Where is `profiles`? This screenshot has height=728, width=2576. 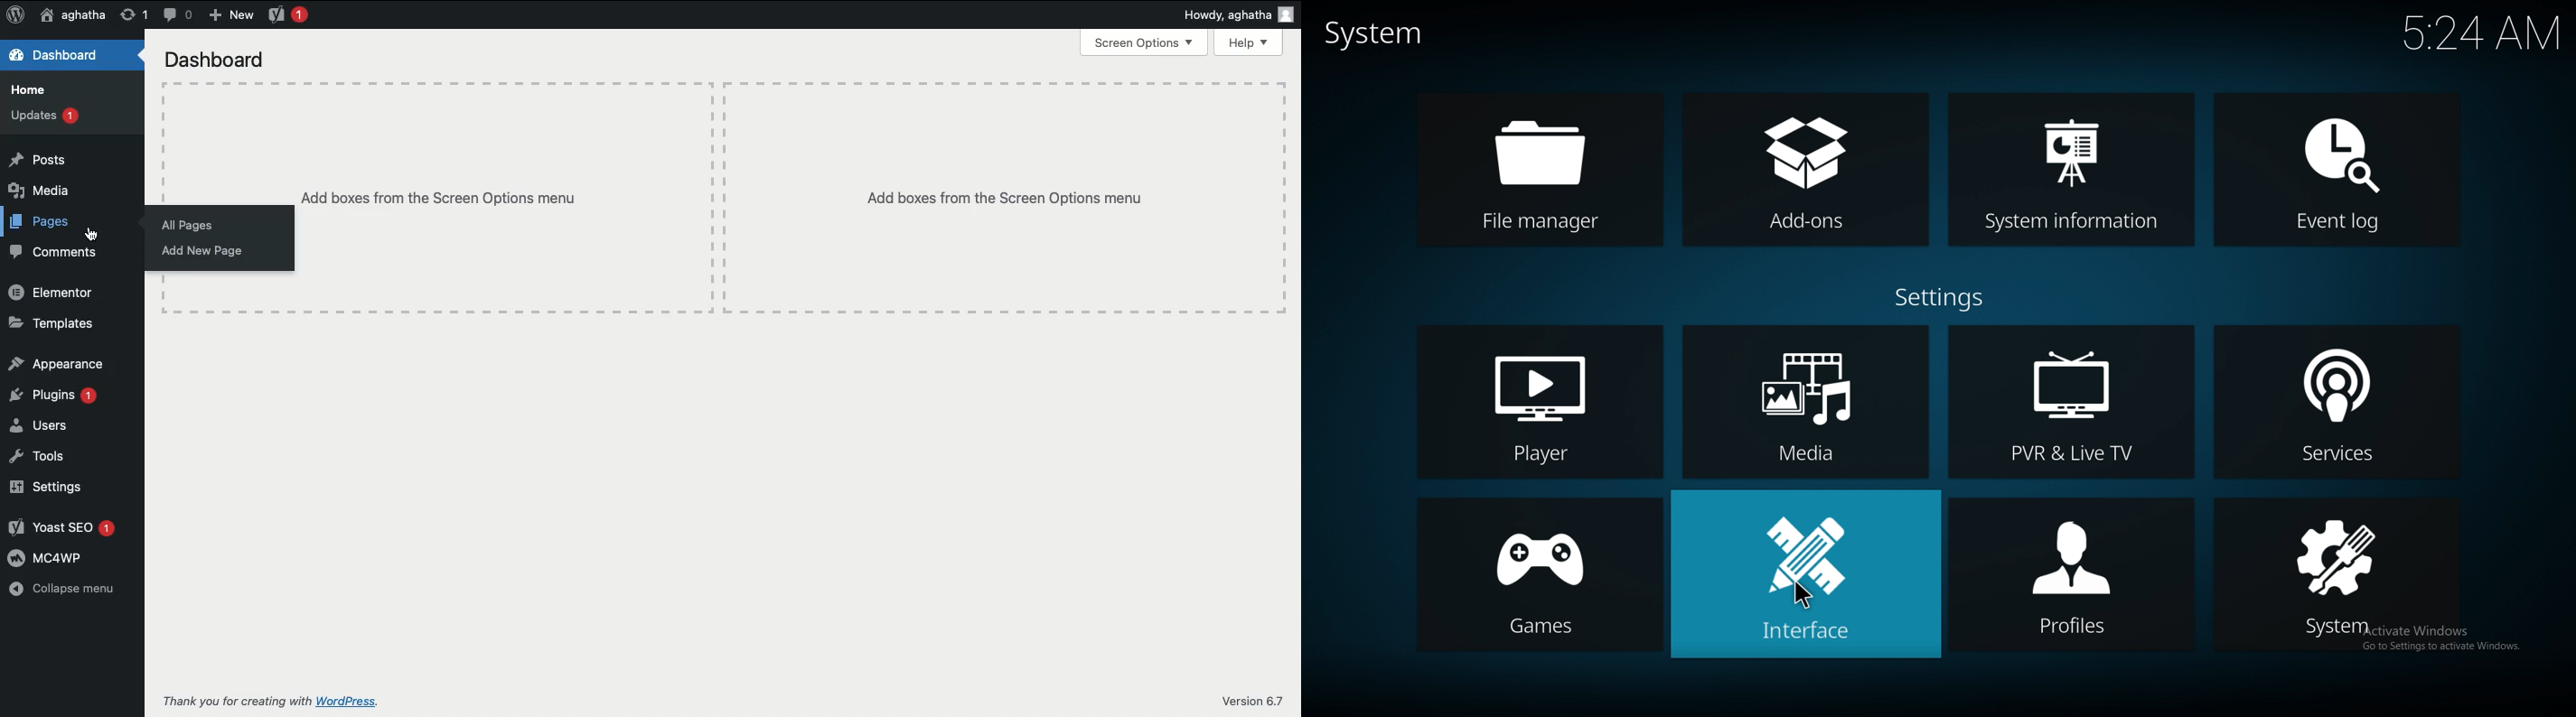
profiles is located at coordinates (2072, 573).